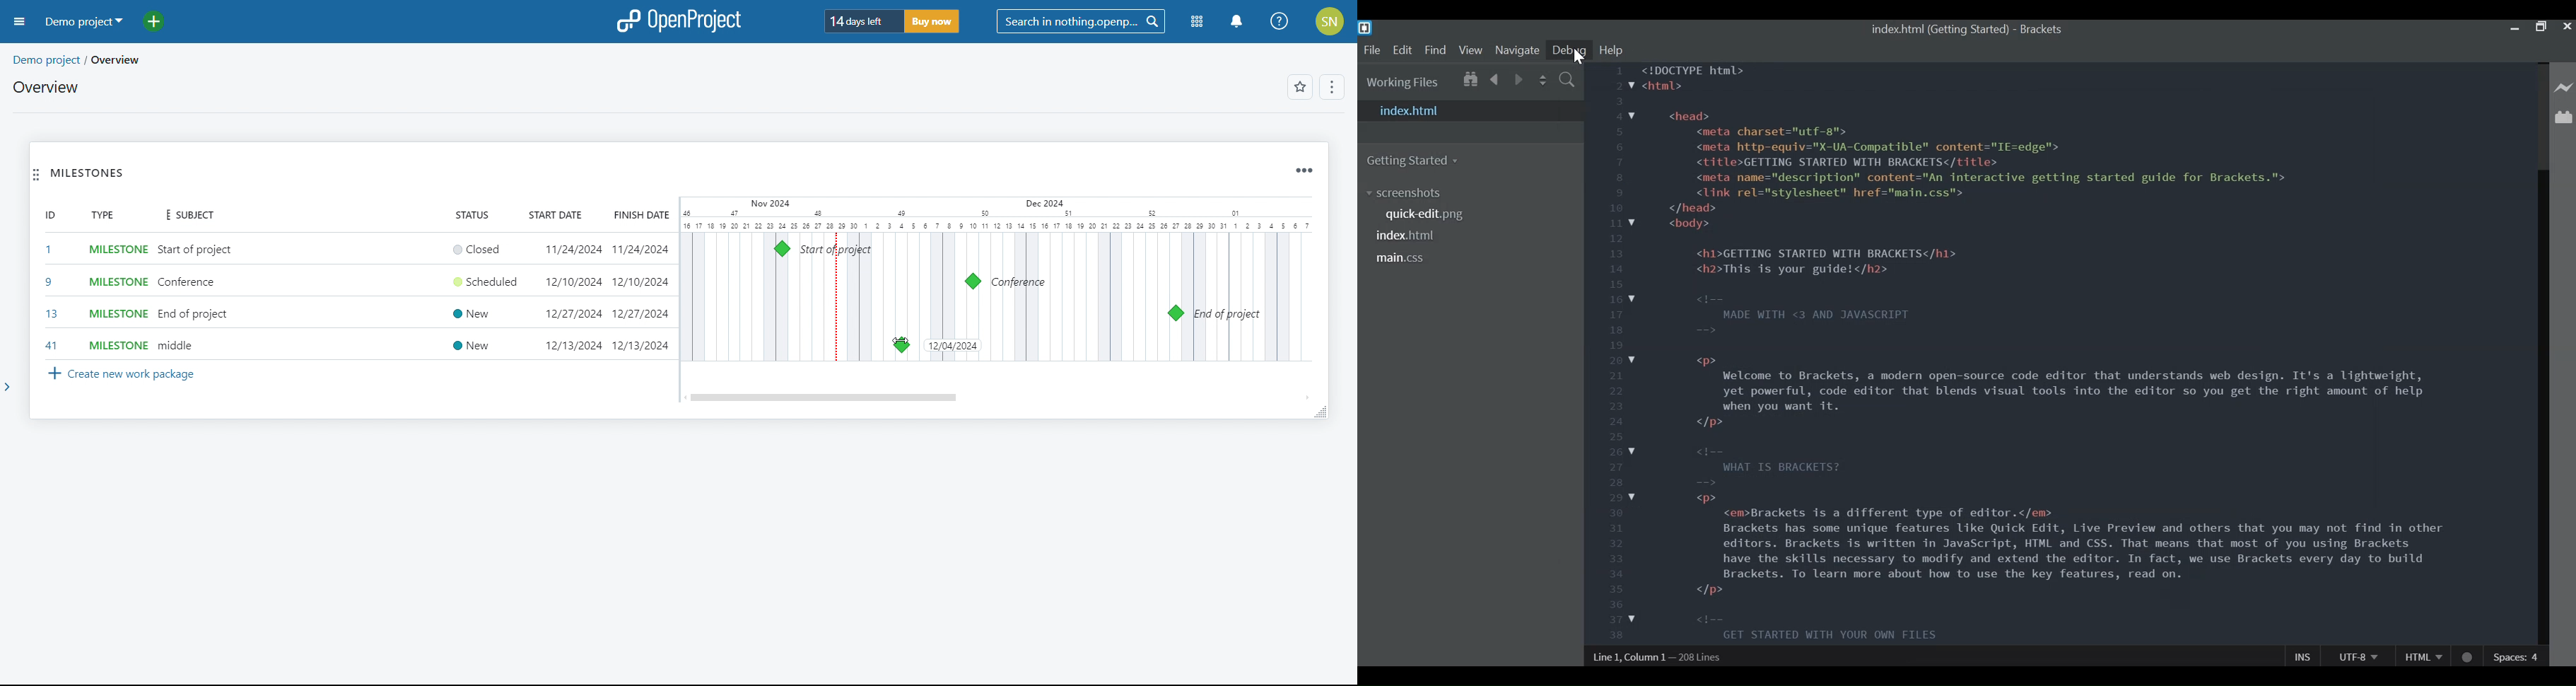 The image size is (2576, 700). I want to click on open sidebar menu, so click(20, 22).